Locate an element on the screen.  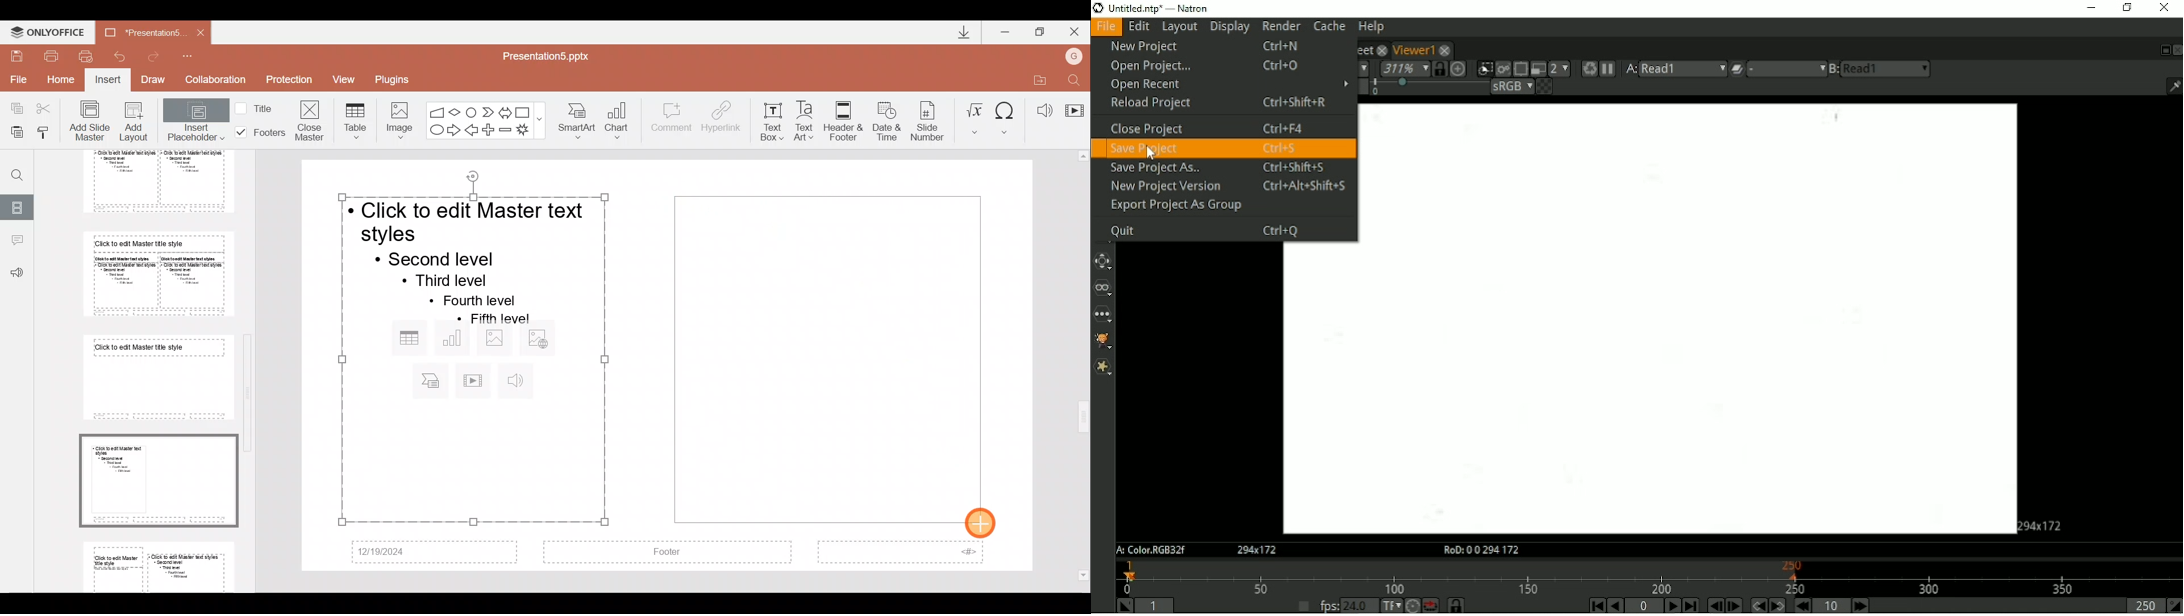
Feedback & support is located at coordinates (17, 273).